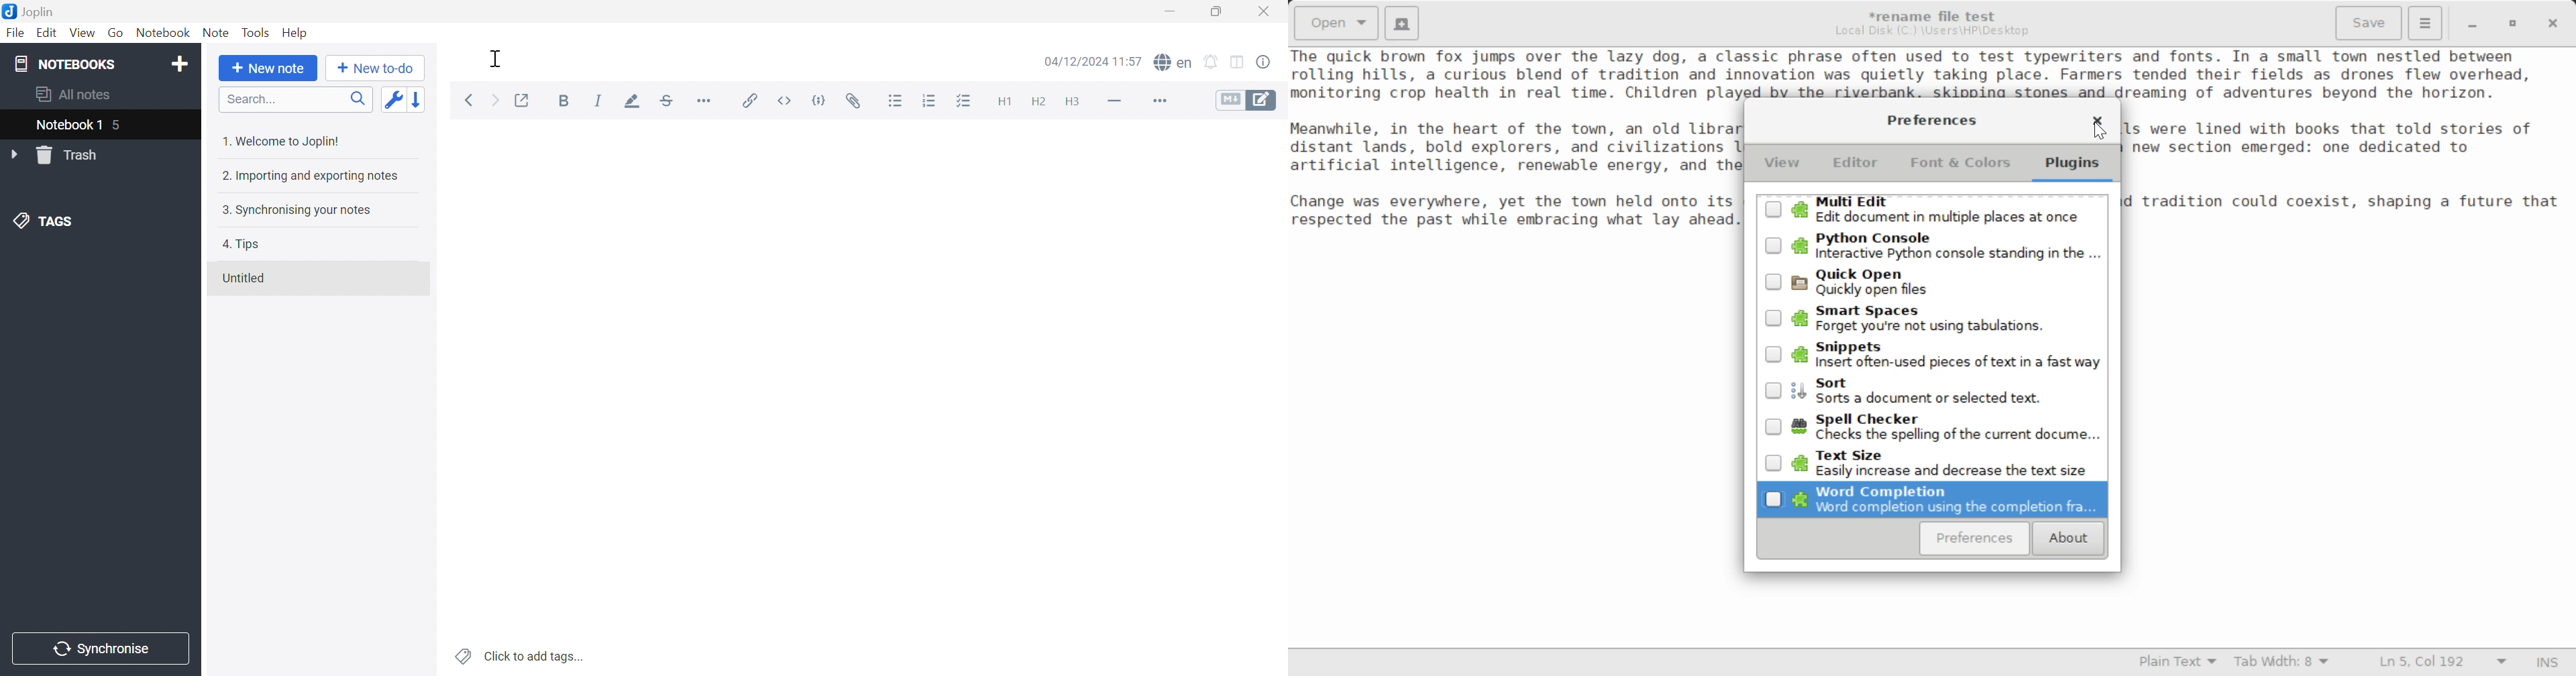 This screenshot has height=700, width=2576. Describe the element at coordinates (470, 99) in the screenshot. I see `Back` at that location.